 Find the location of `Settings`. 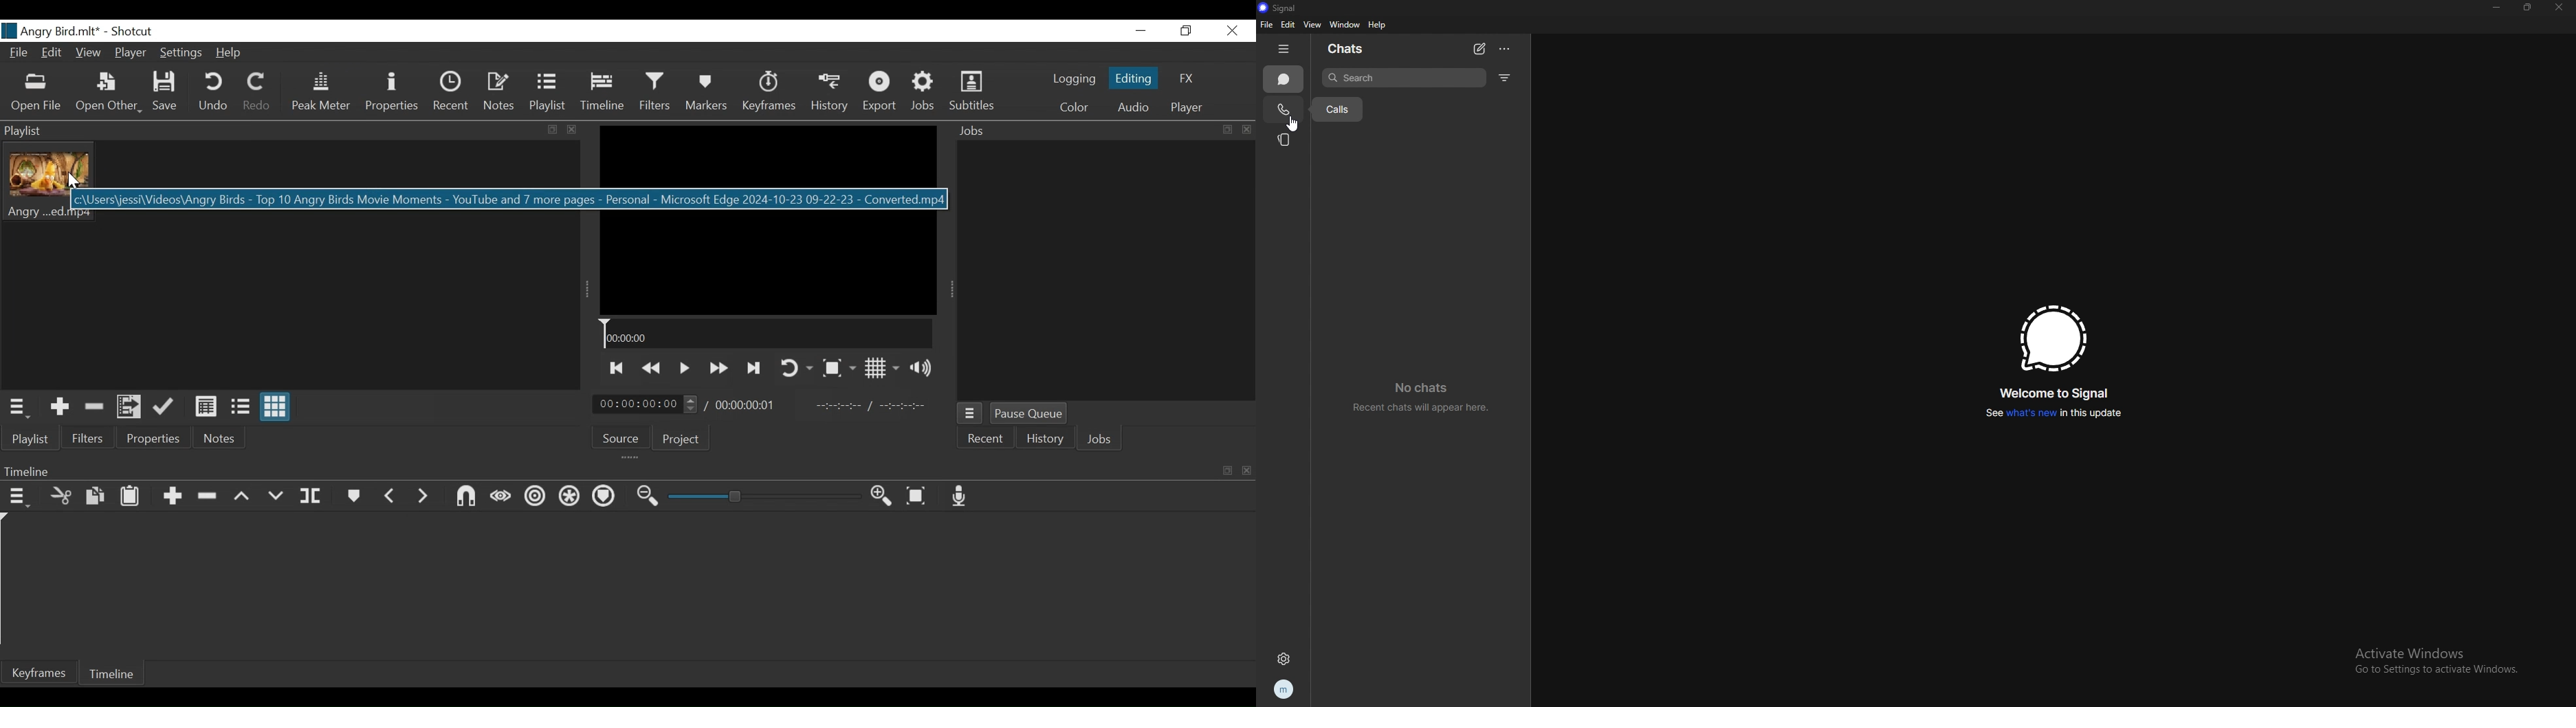

Settings is located at coordinates (180, 52).